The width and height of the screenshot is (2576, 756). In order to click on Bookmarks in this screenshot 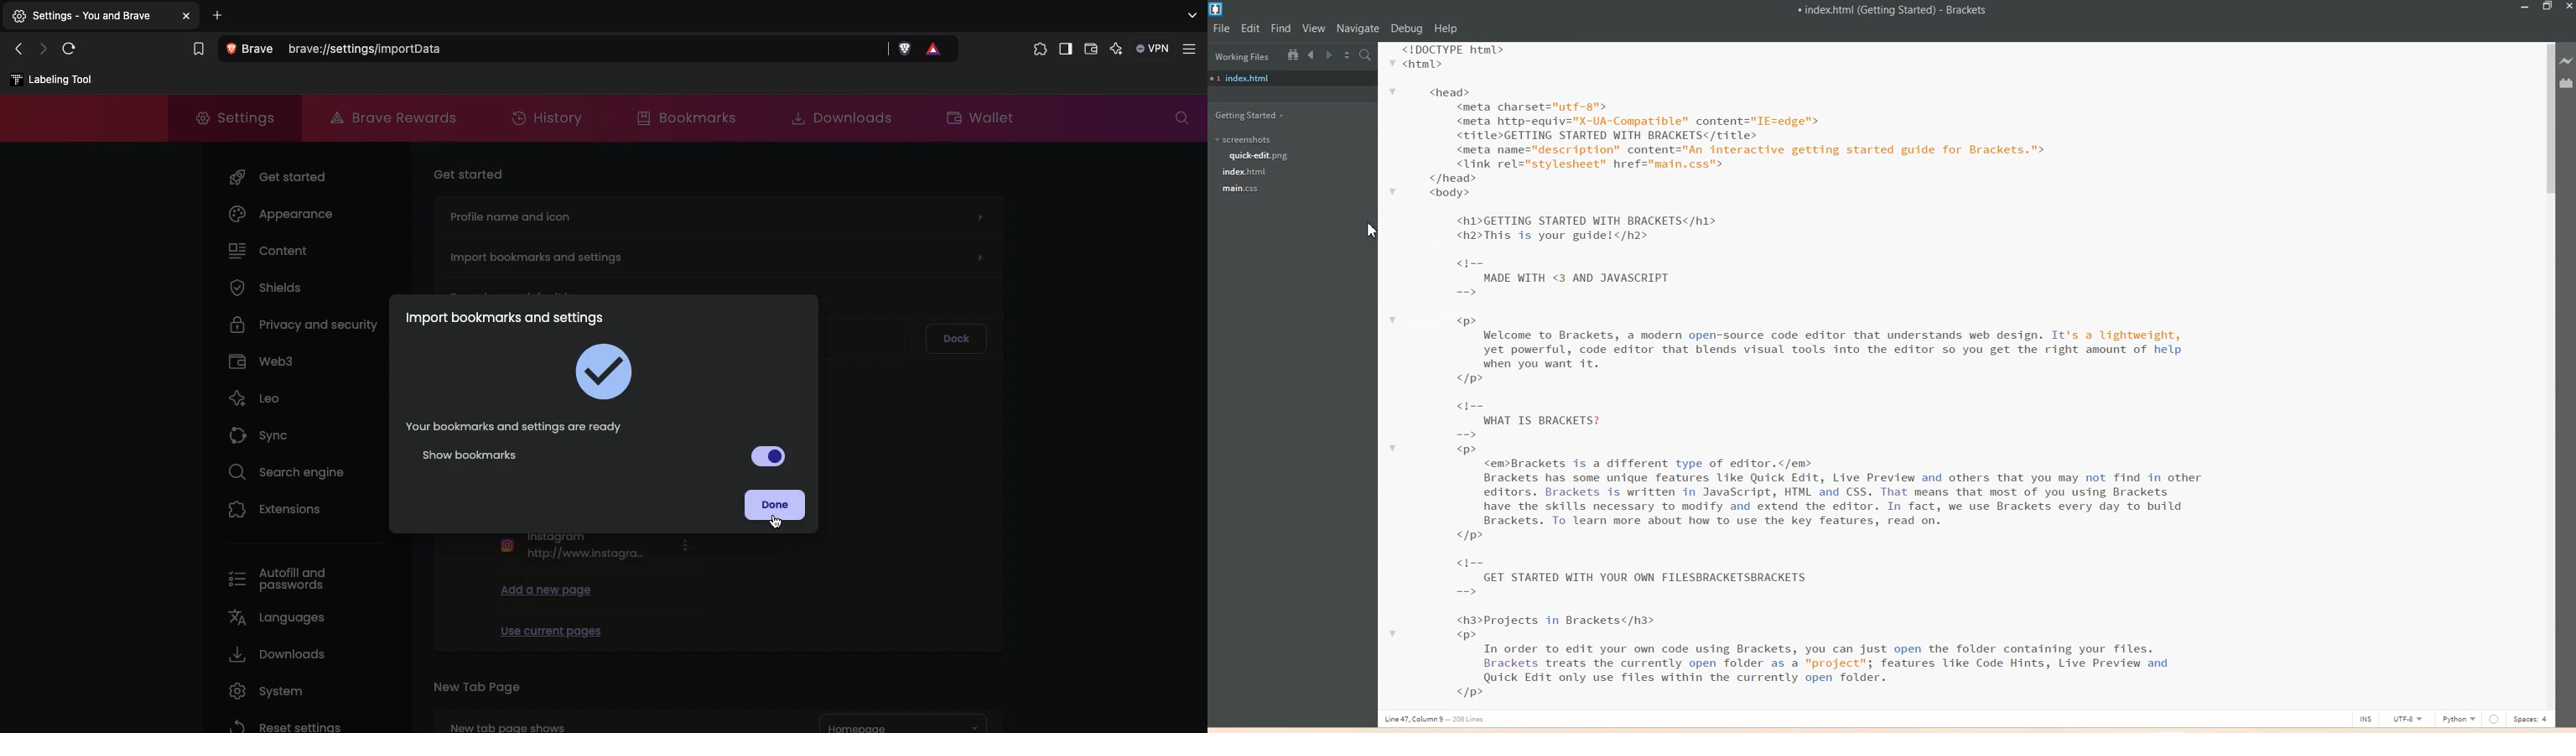, I will do `click(684, 117)`.